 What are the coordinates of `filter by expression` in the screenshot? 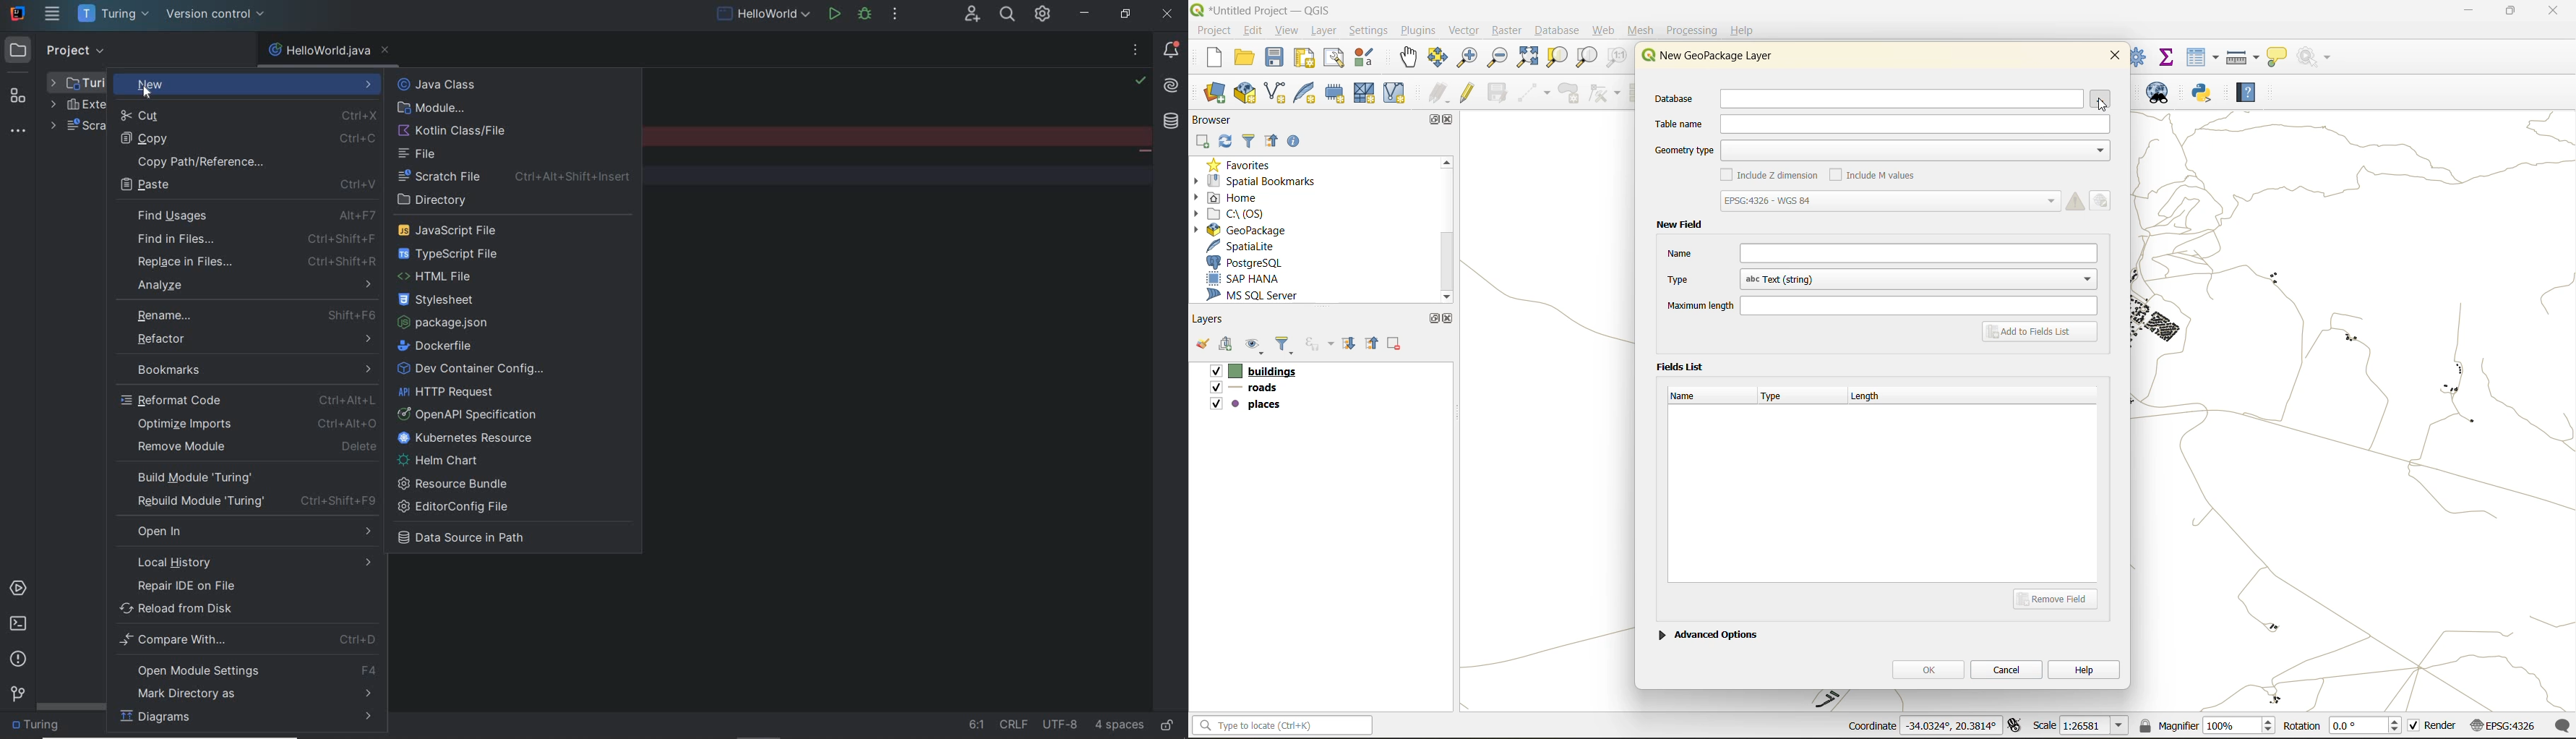 It's located at (1321, 343).